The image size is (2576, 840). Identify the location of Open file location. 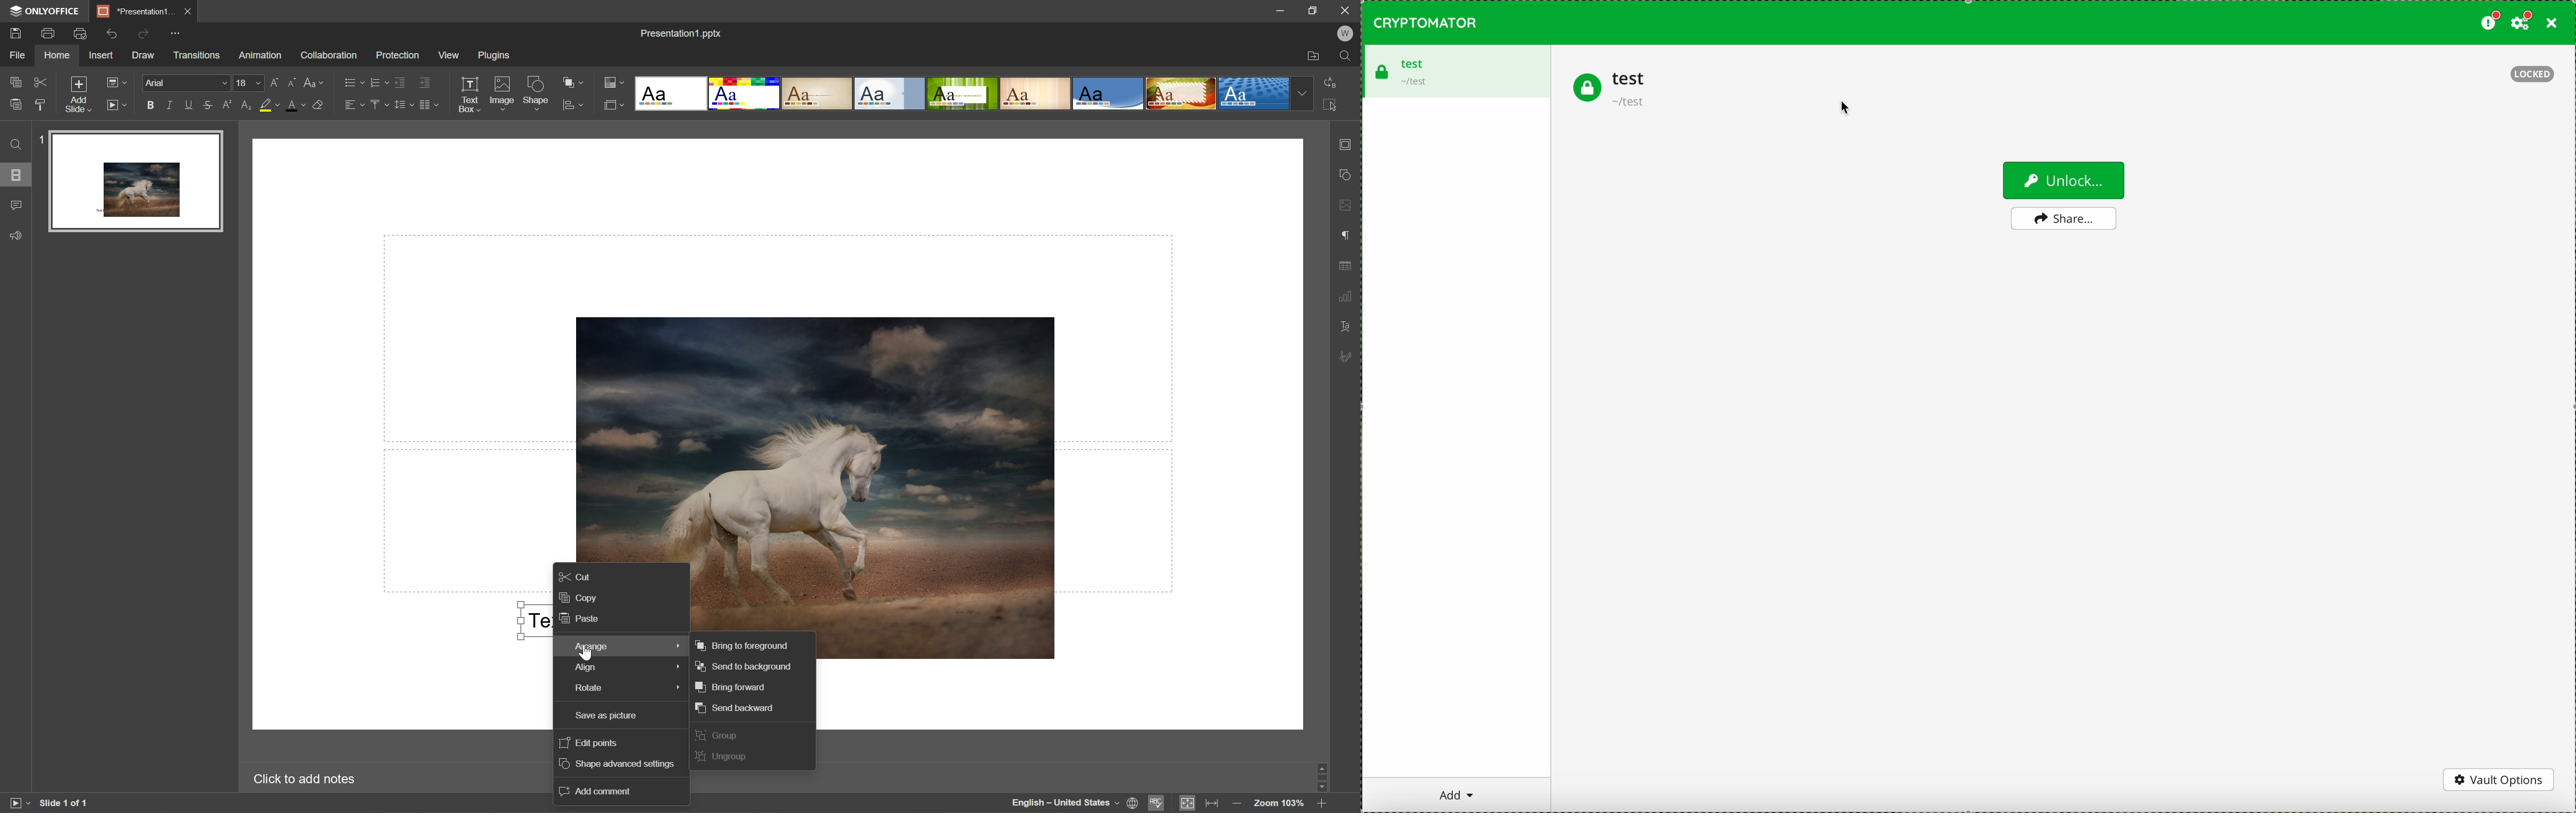
(1313, 54).